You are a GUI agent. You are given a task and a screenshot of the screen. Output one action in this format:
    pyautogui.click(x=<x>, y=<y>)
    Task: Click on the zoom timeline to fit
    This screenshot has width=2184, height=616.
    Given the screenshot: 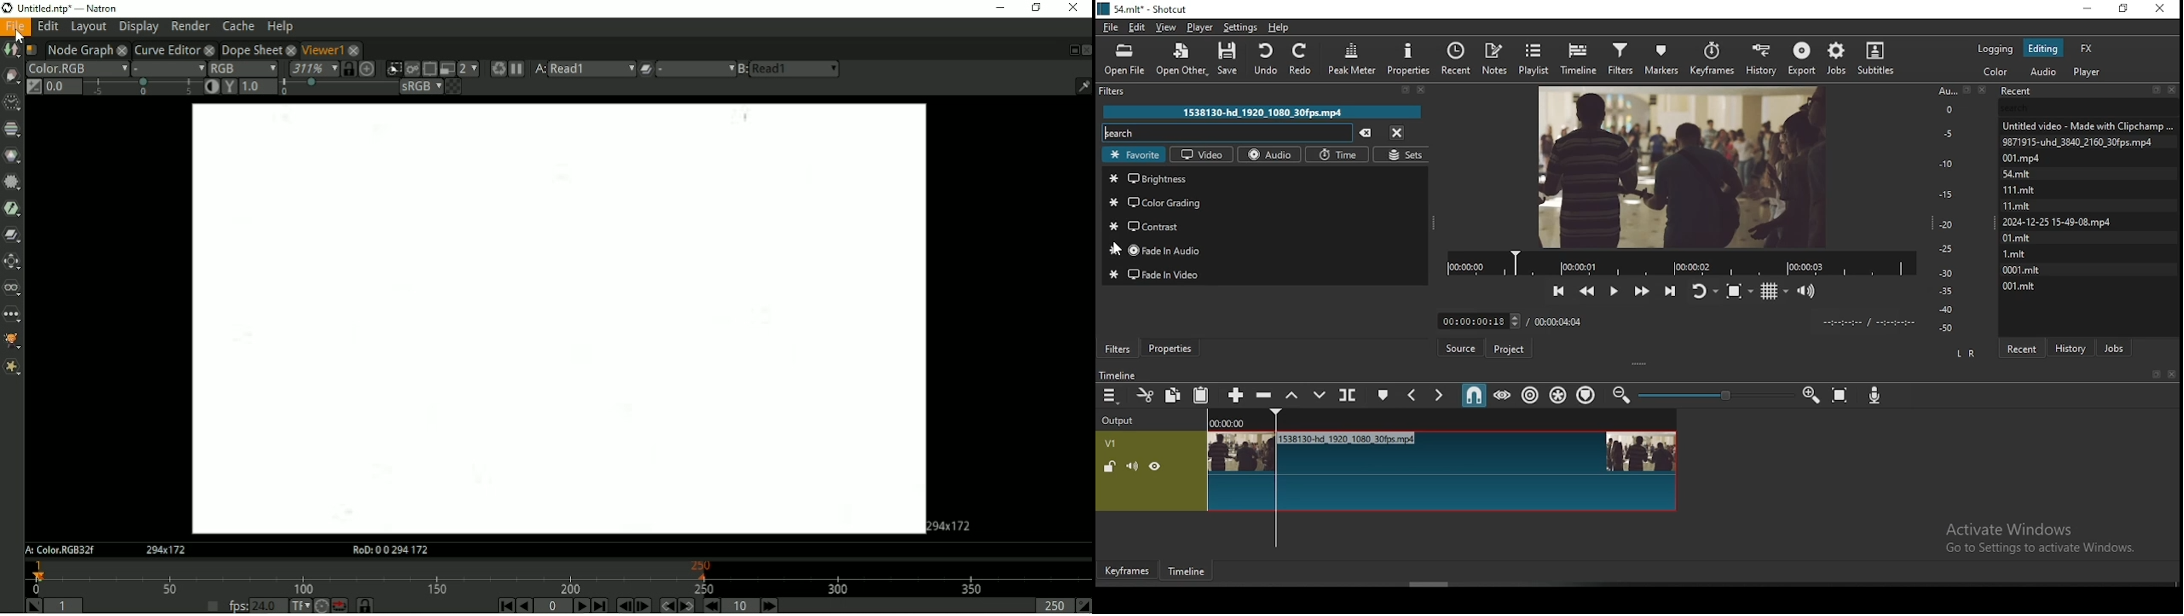 What is the action you would take?
    pyautogui.click(x=1835, y=395)
    